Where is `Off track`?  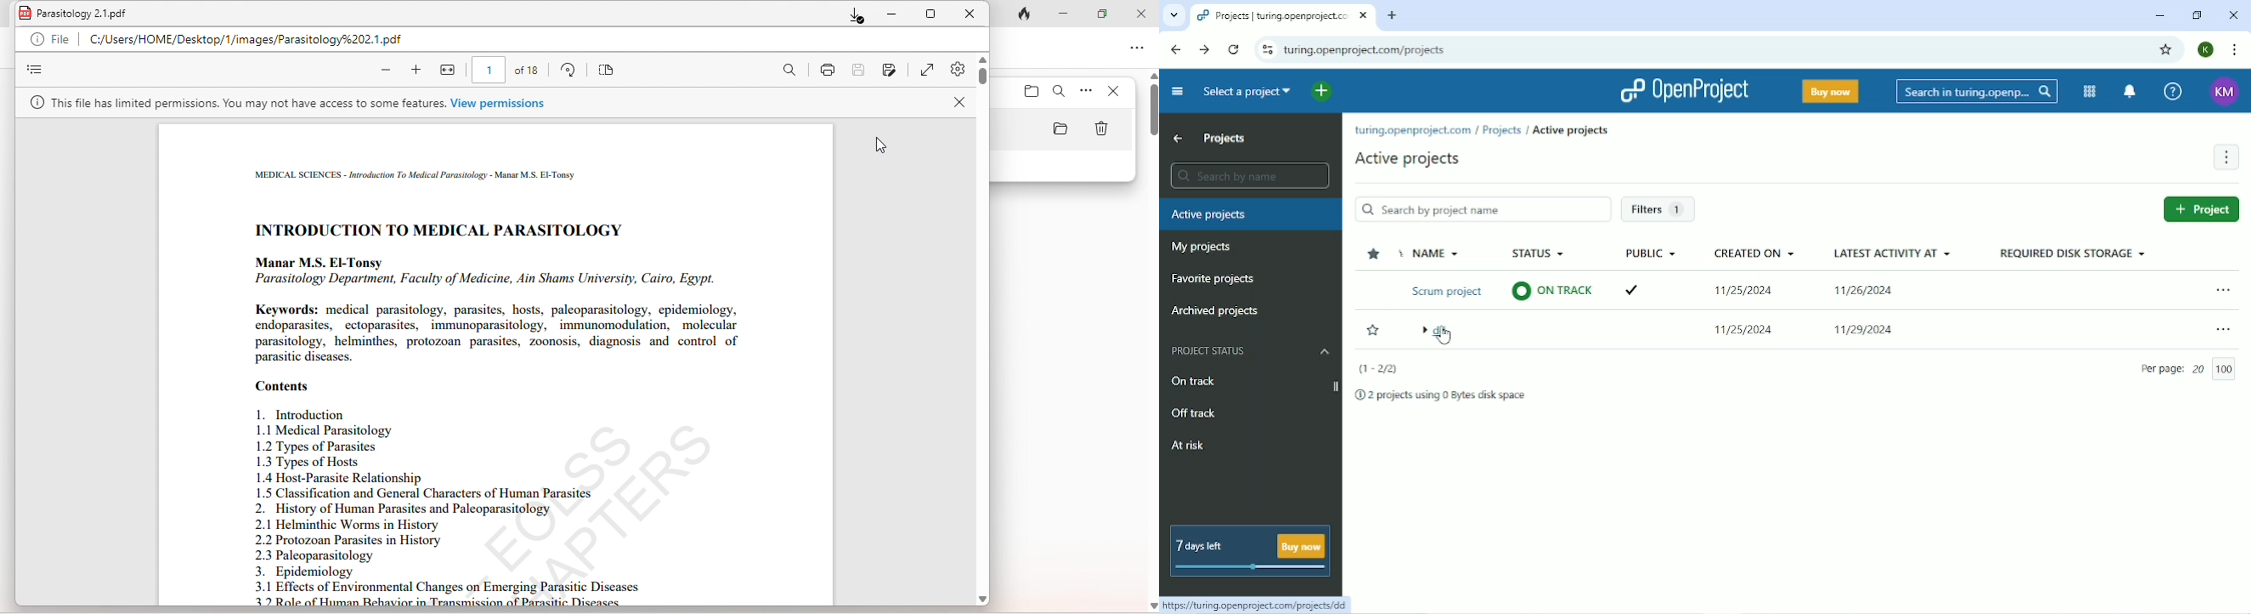
Off track is located at coordinates (1192, 414).